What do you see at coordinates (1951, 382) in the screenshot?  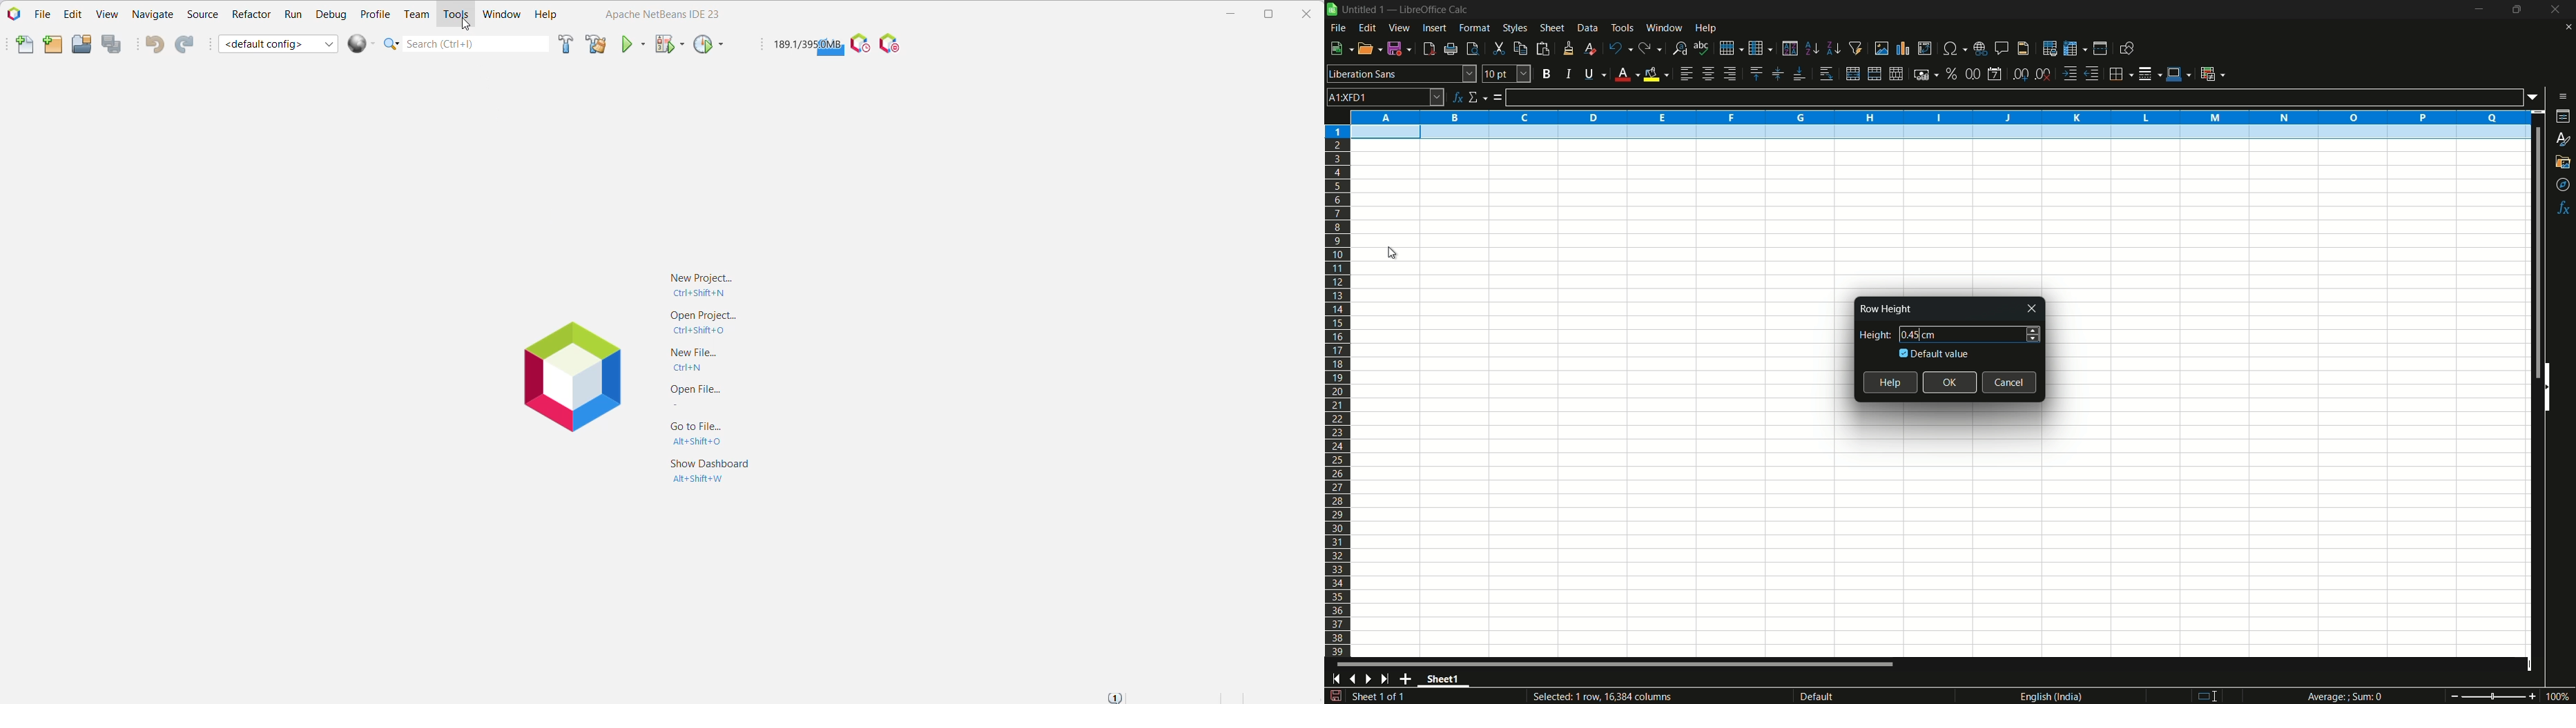 I see `ok` at bounding box center [1951, 382].